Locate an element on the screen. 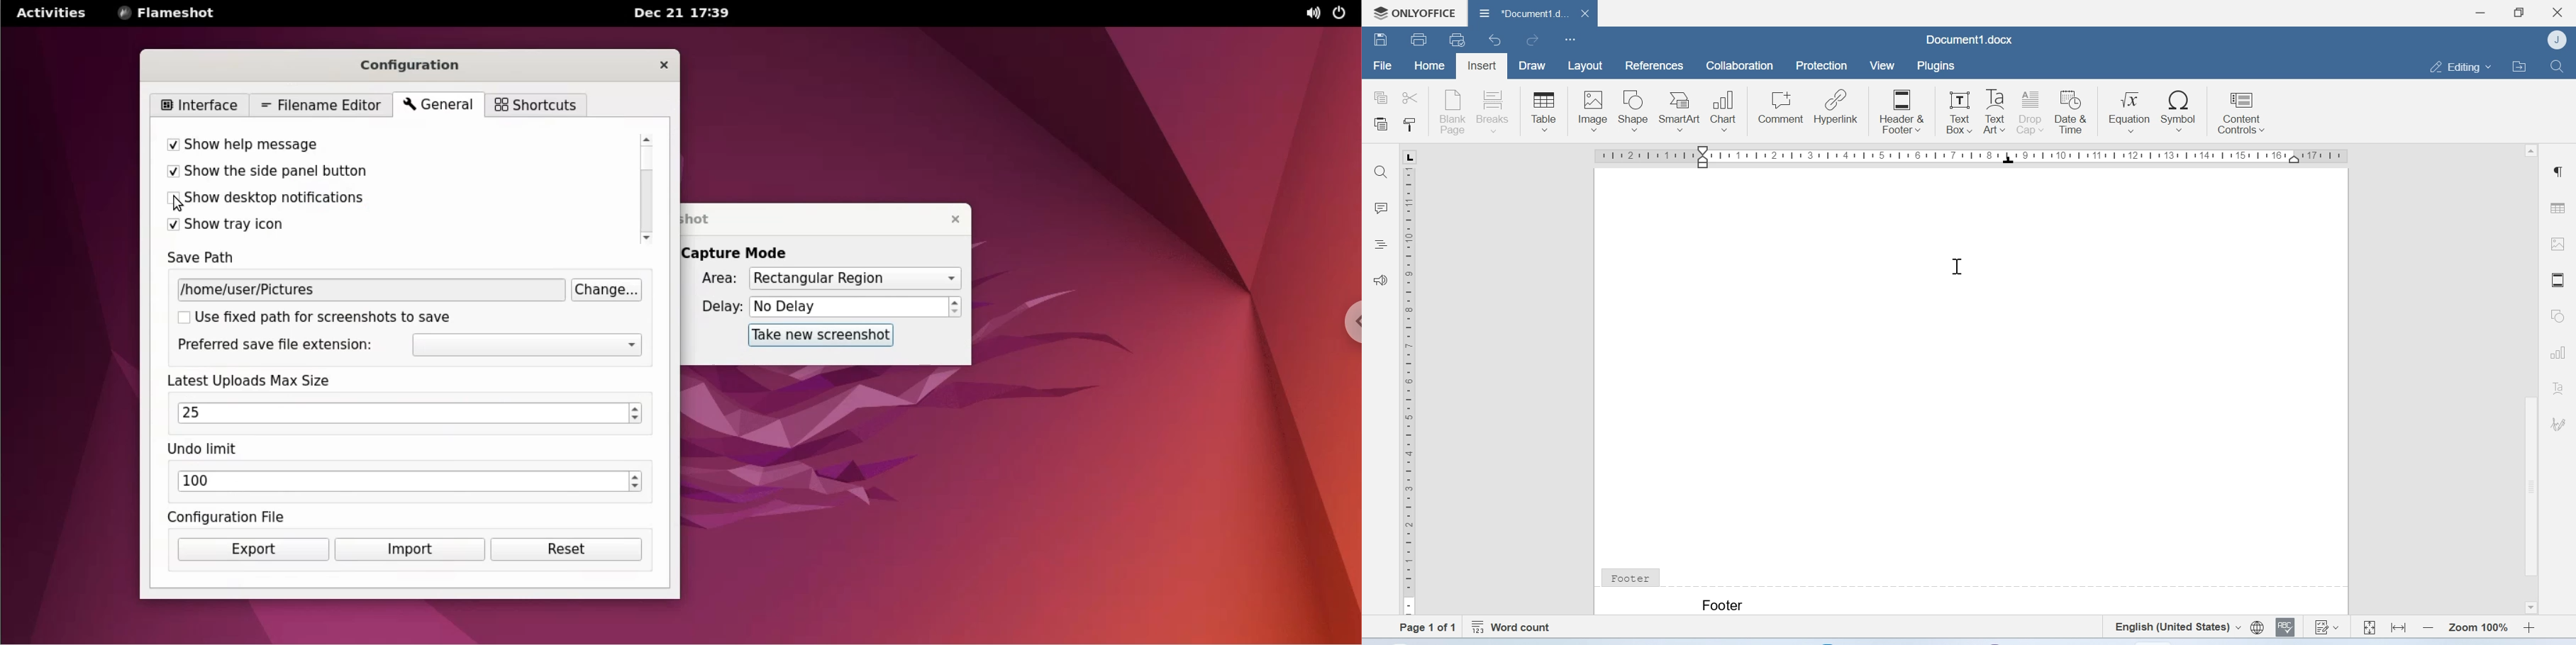 The width and height of the screenshot is (2576, 672). Minimize is located at coordinates (2481, 13).